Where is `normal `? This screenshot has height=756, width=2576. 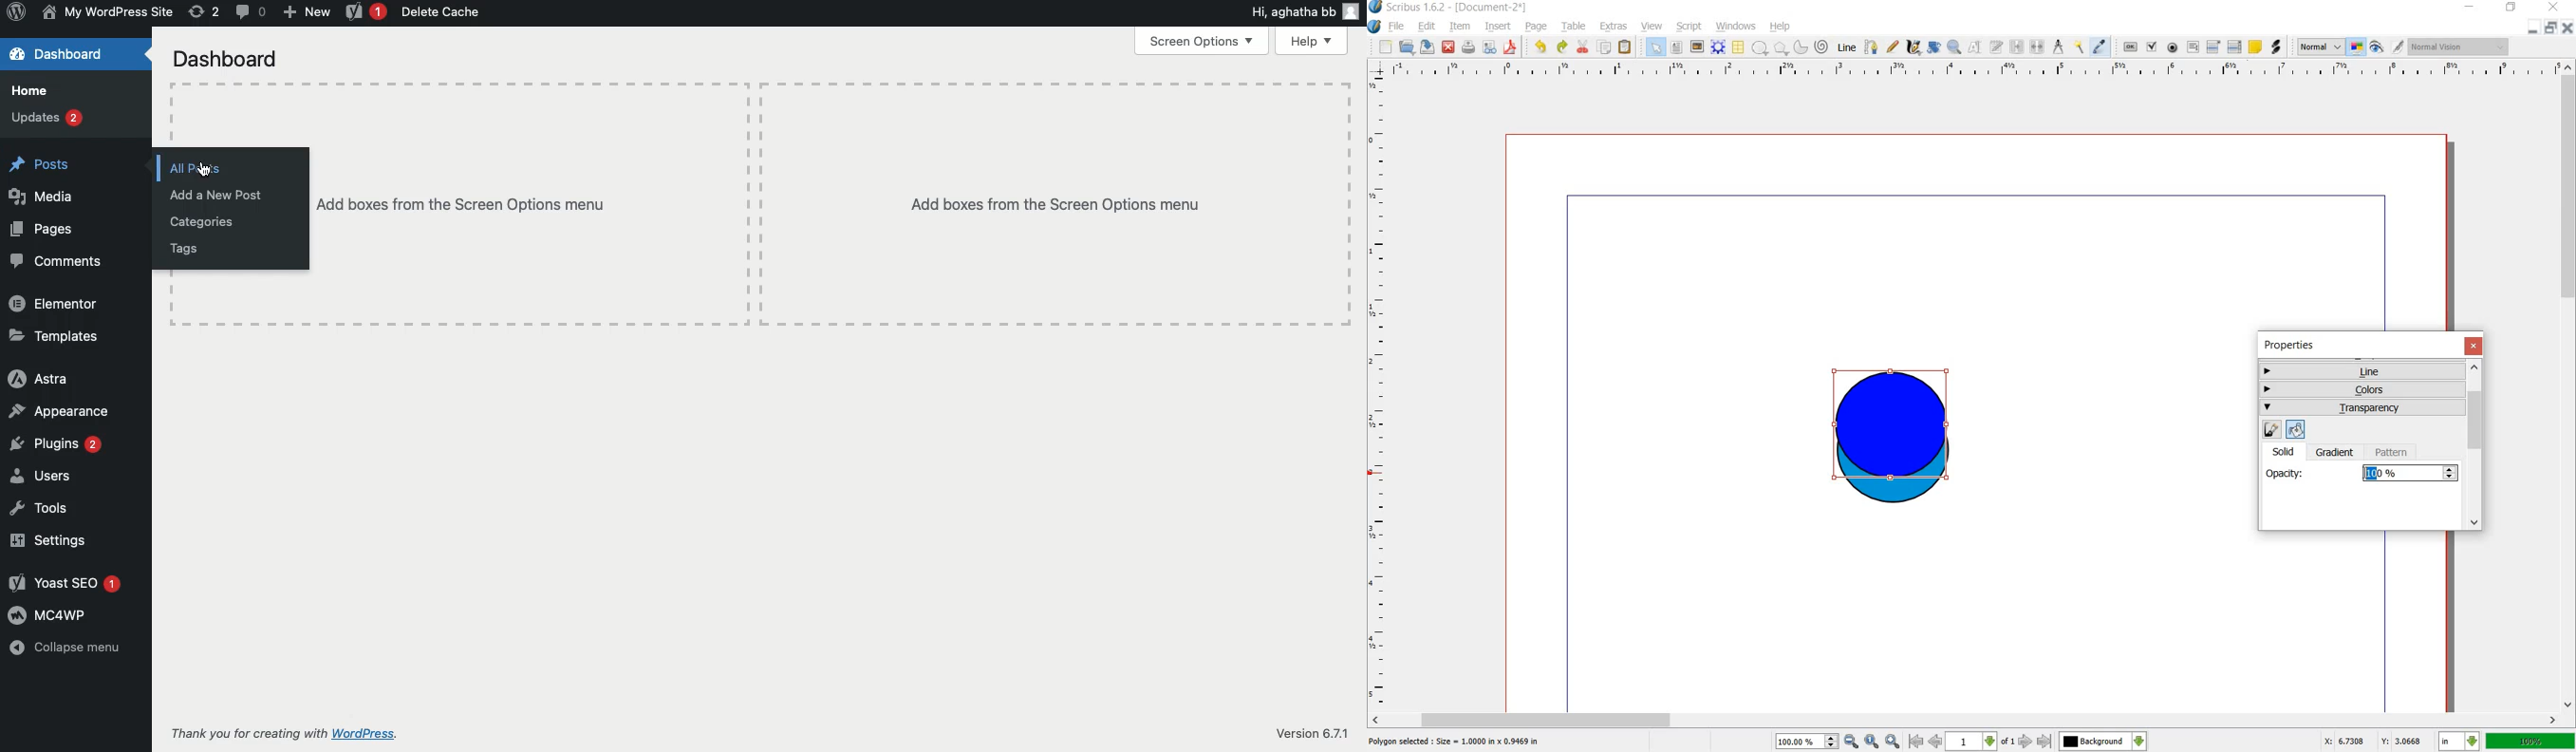
normal  is located at coordinates (2319, 47).